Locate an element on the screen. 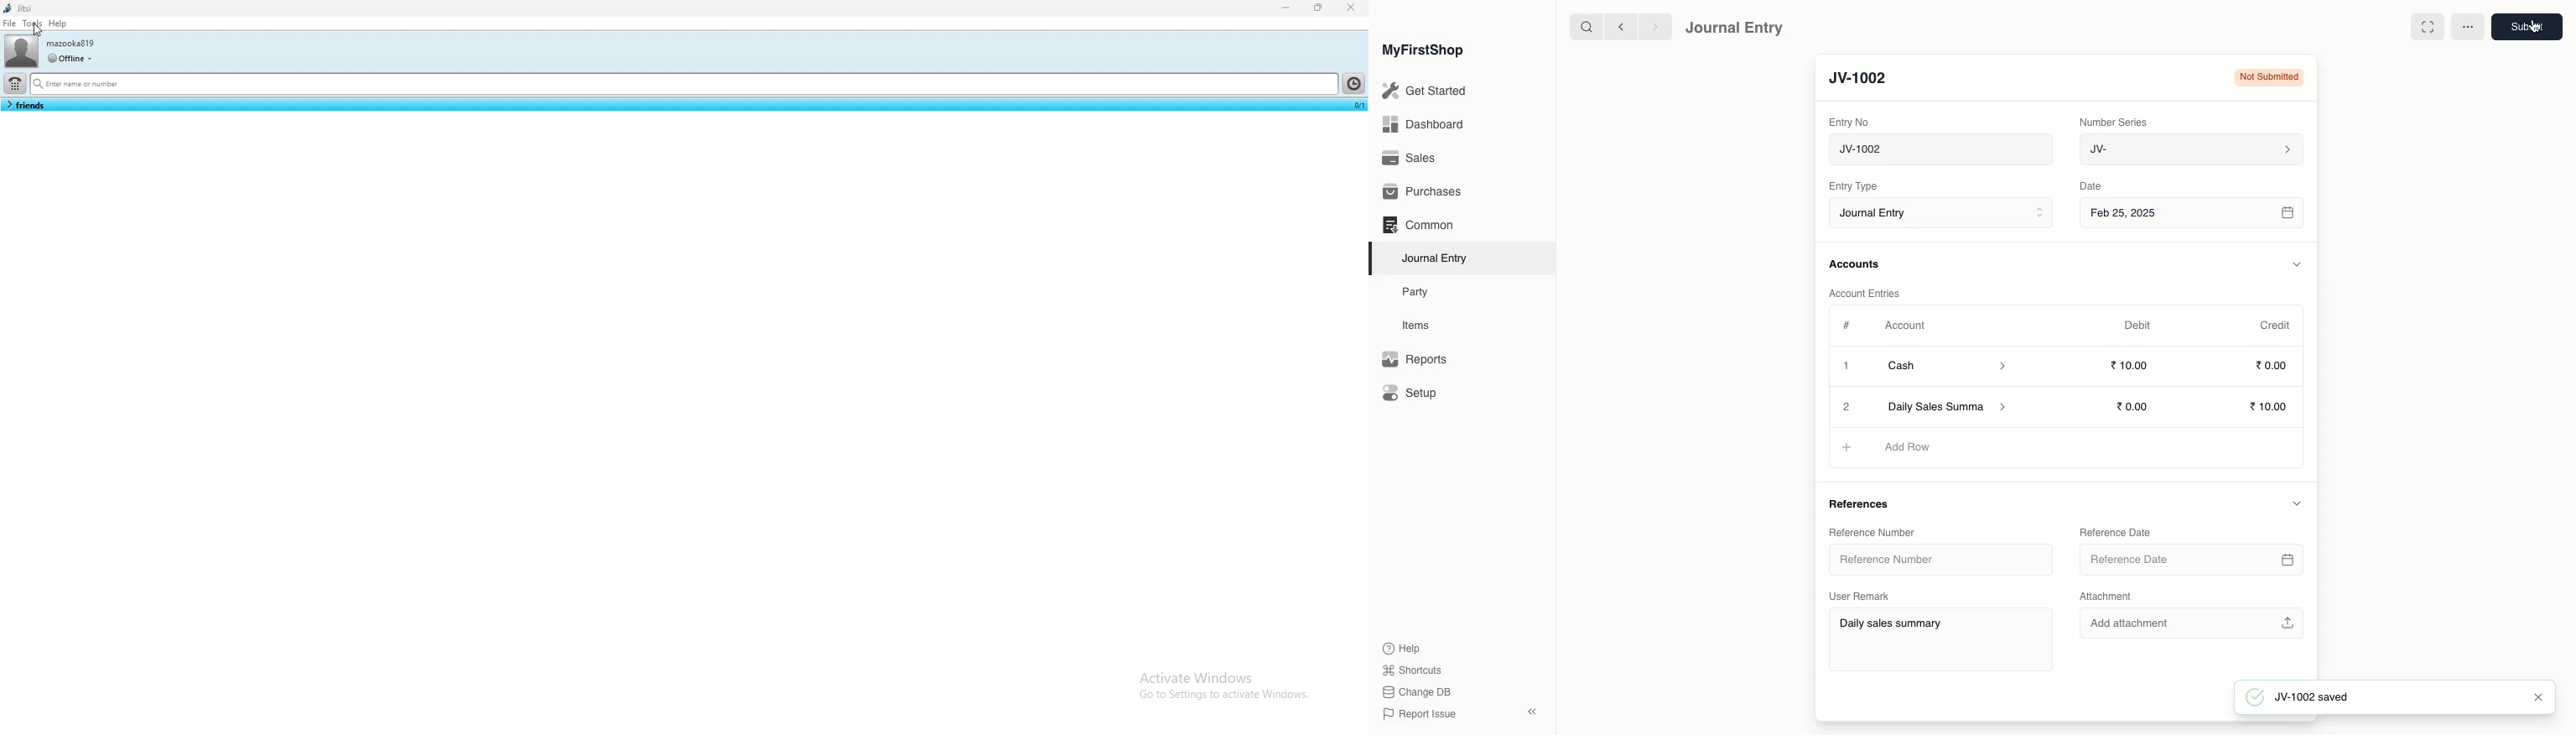 This screenshot has width=2576, height=756. Report Issue is located at coordinates (1418, 714).